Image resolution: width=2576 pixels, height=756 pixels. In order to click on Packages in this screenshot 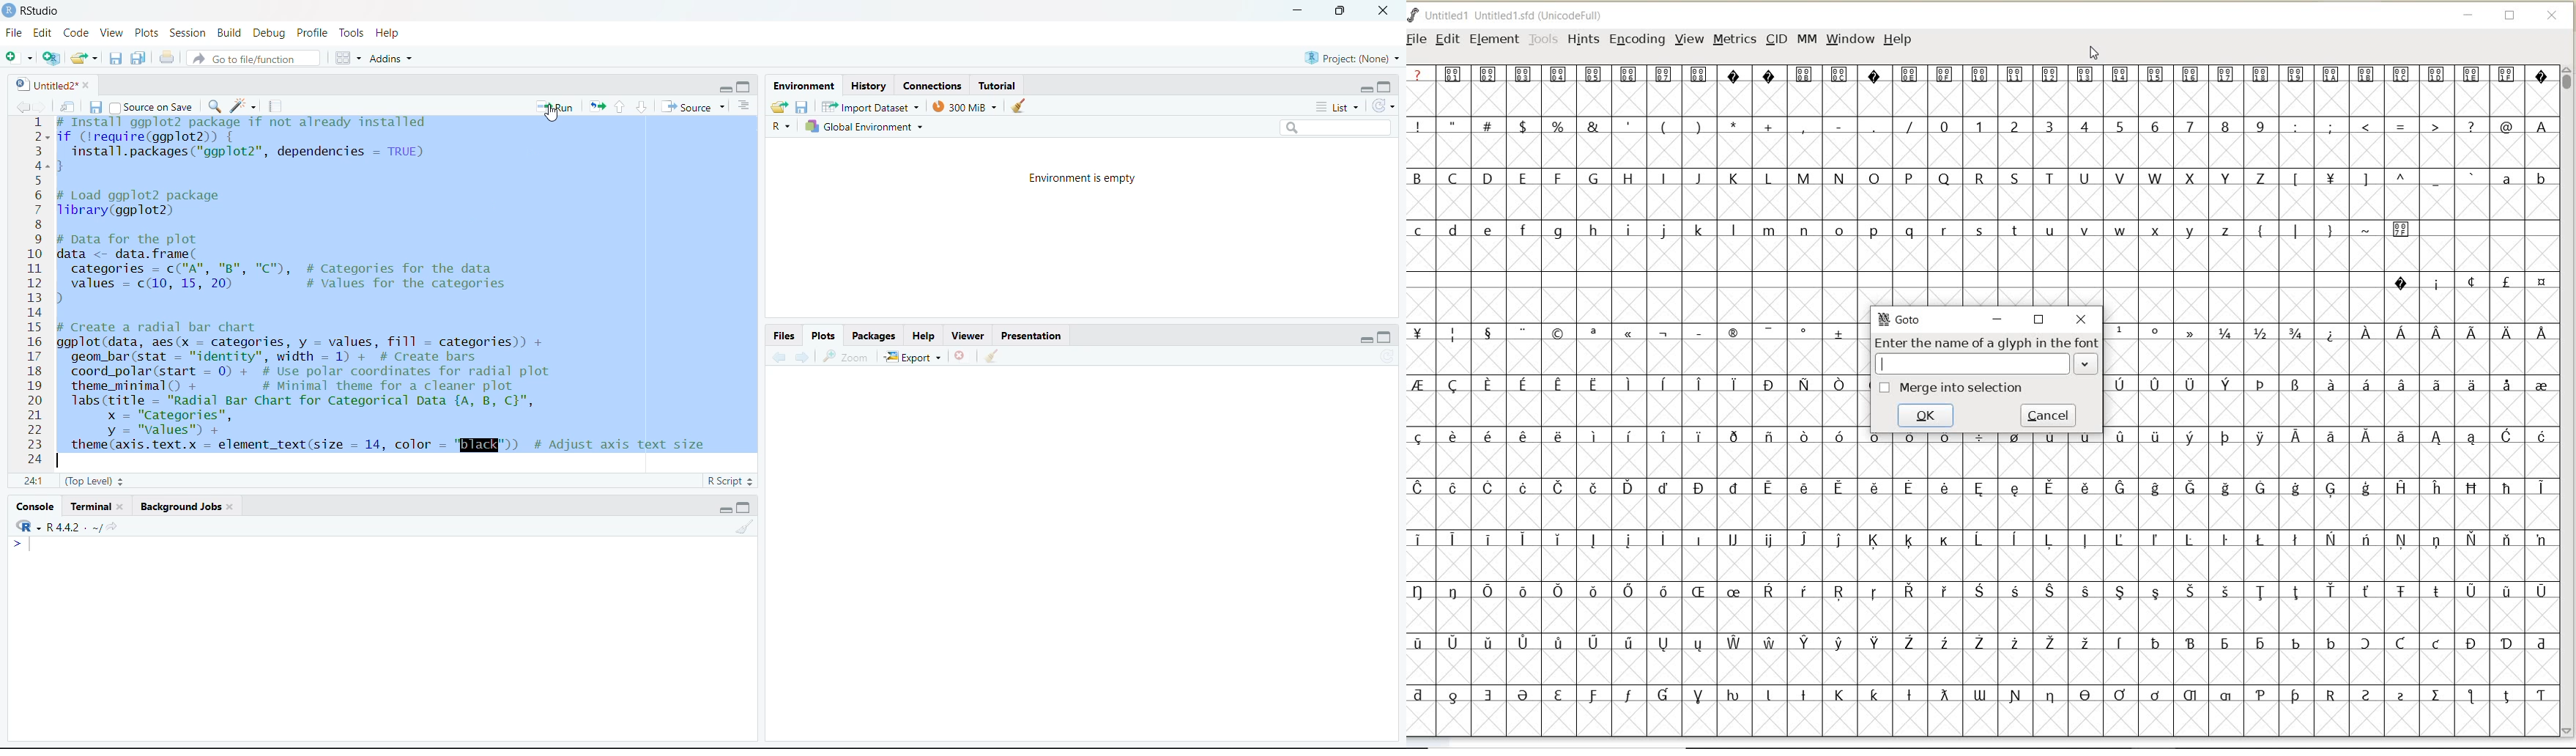, I will do `click(873, 336)`.